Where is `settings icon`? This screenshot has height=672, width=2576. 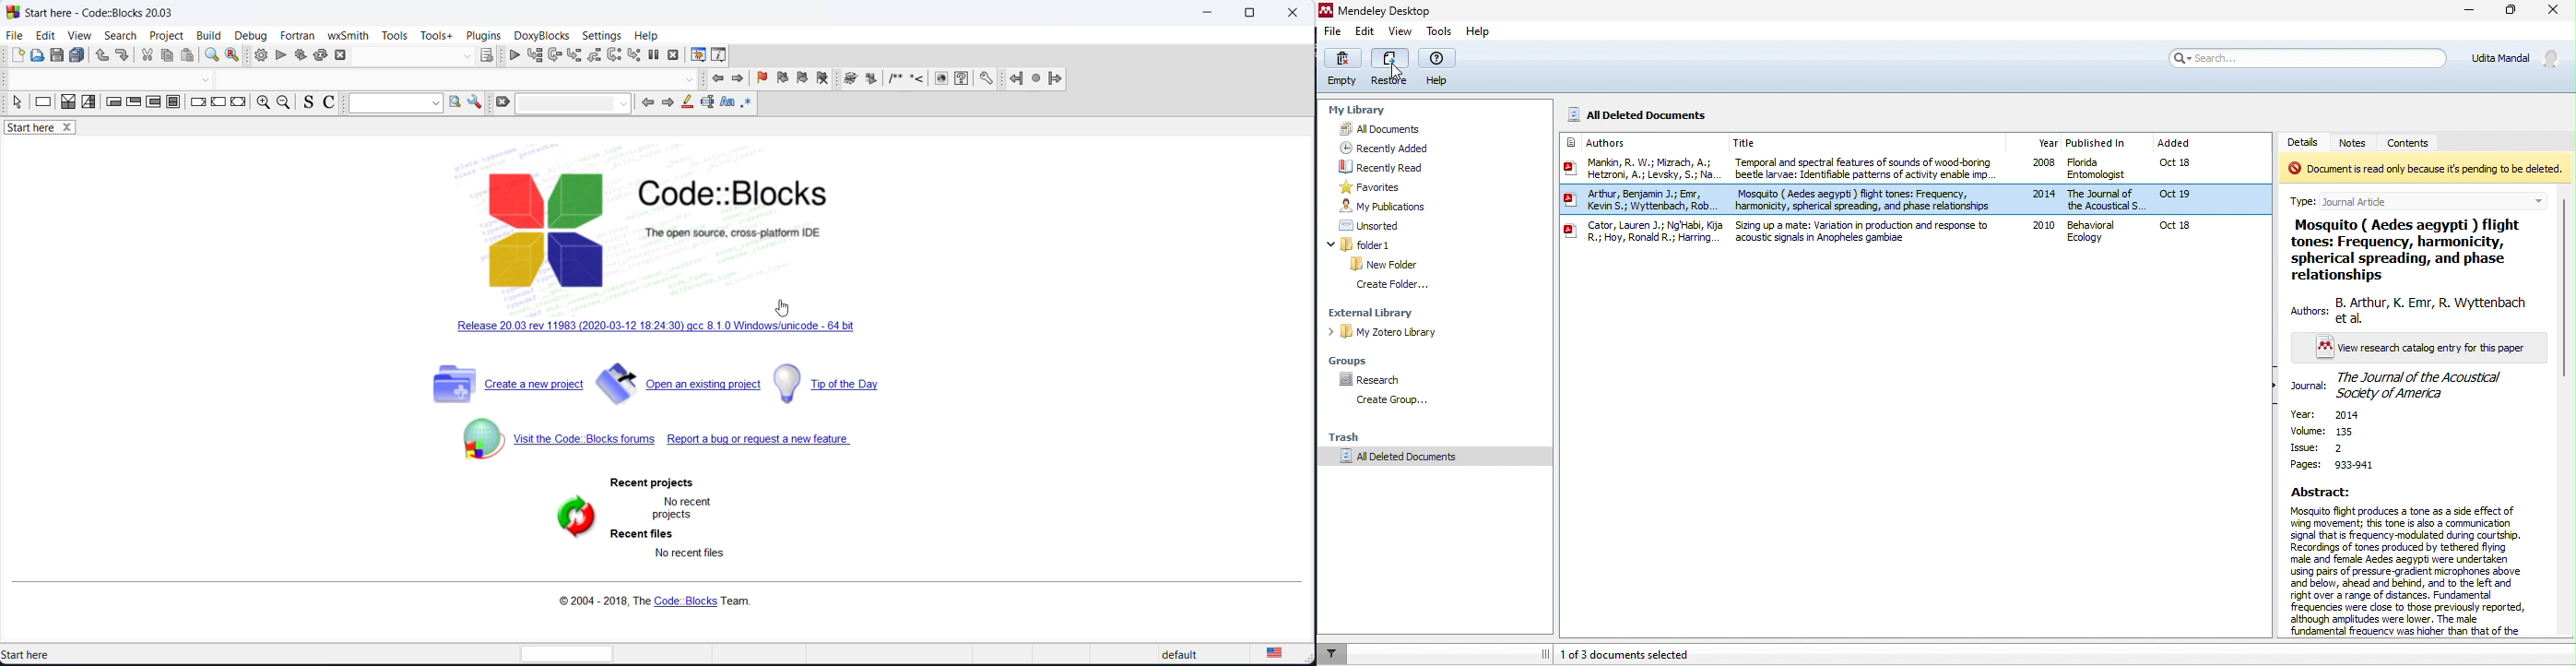 settings icon is located at coordinates (987, 79).